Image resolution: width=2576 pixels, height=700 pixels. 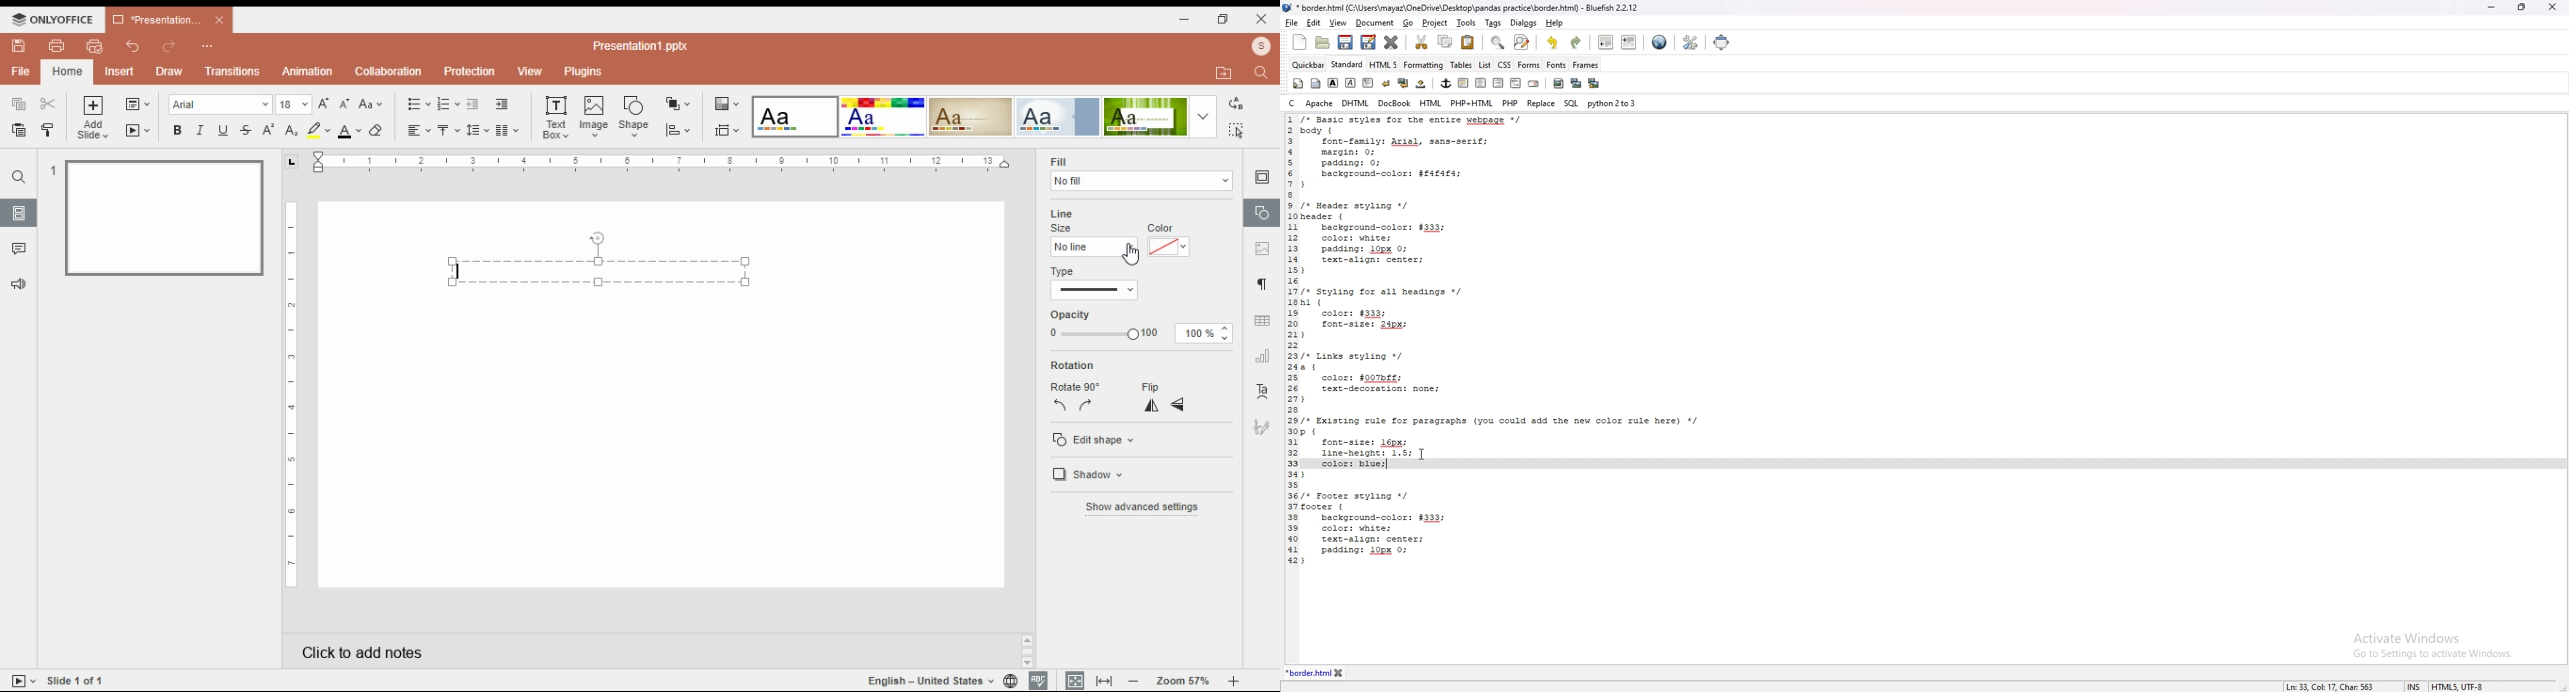 What do you see at coordinates (1692, 44) in the screenshot?
I see `edit preference` at bounding box center [1692, 44].